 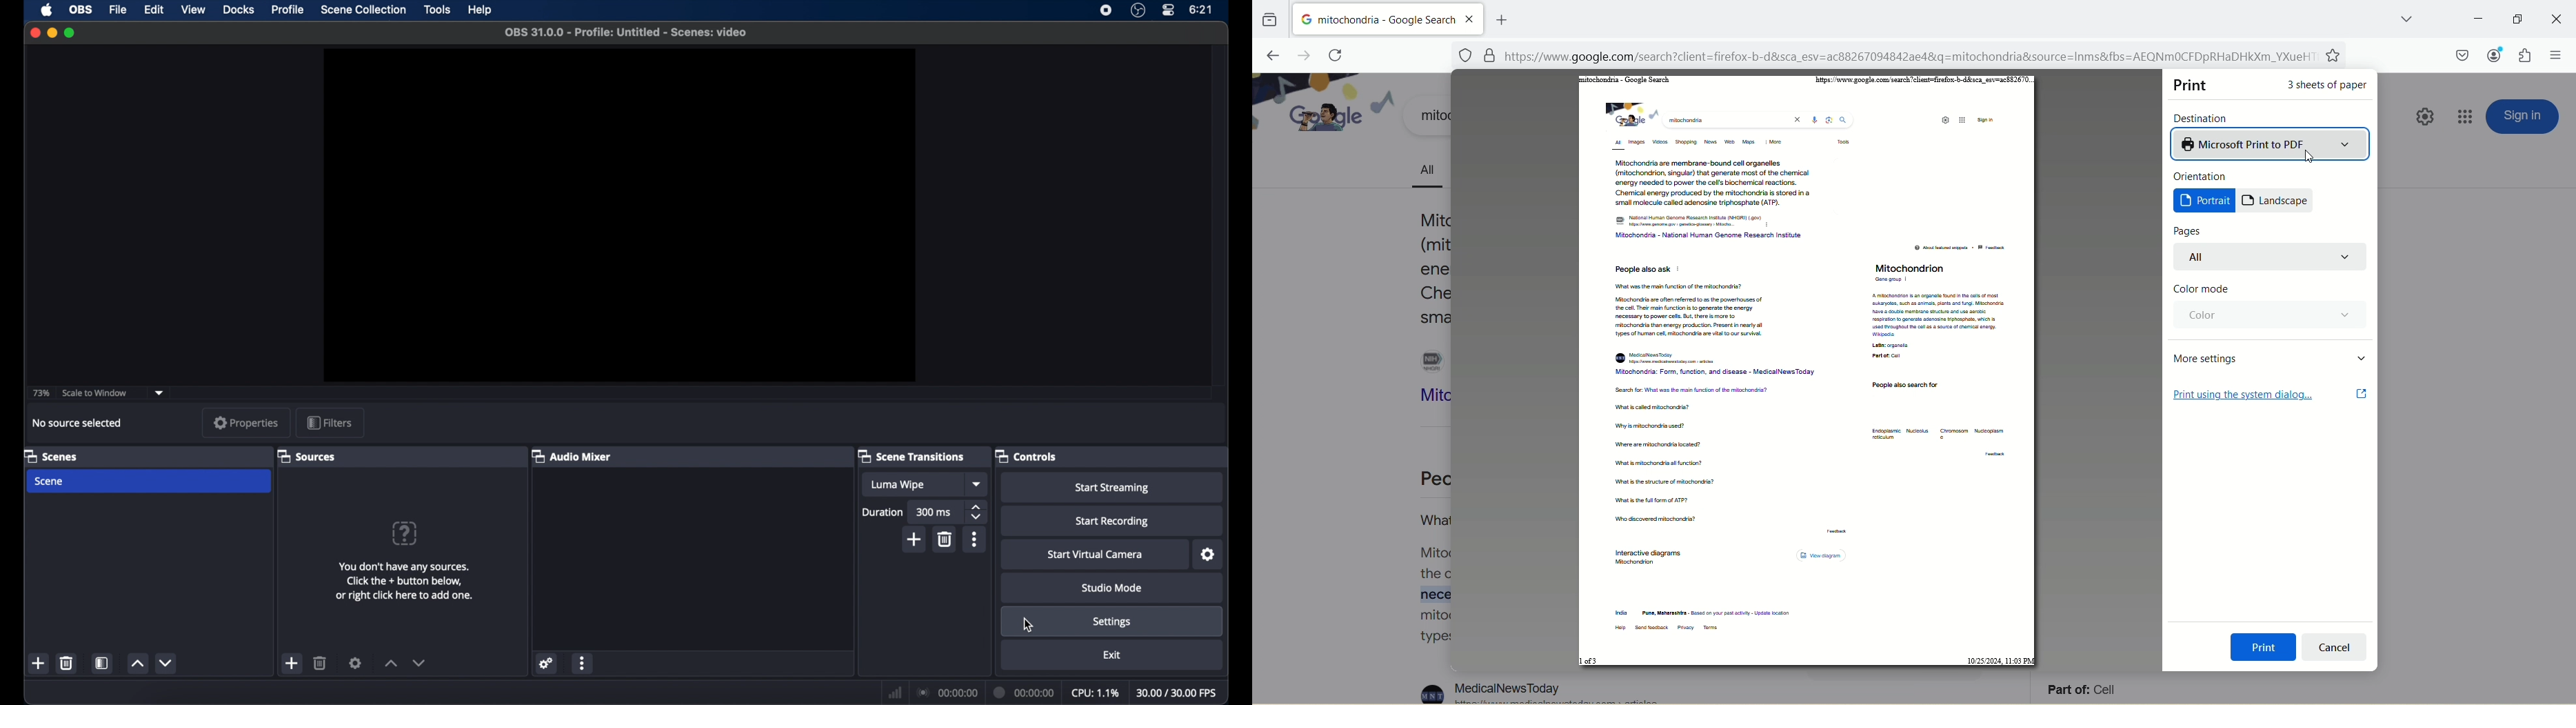 What do you see at coordinates (2422, 119) in the screenshot?
I see `quick setting` at bounding box center [2422, 119].